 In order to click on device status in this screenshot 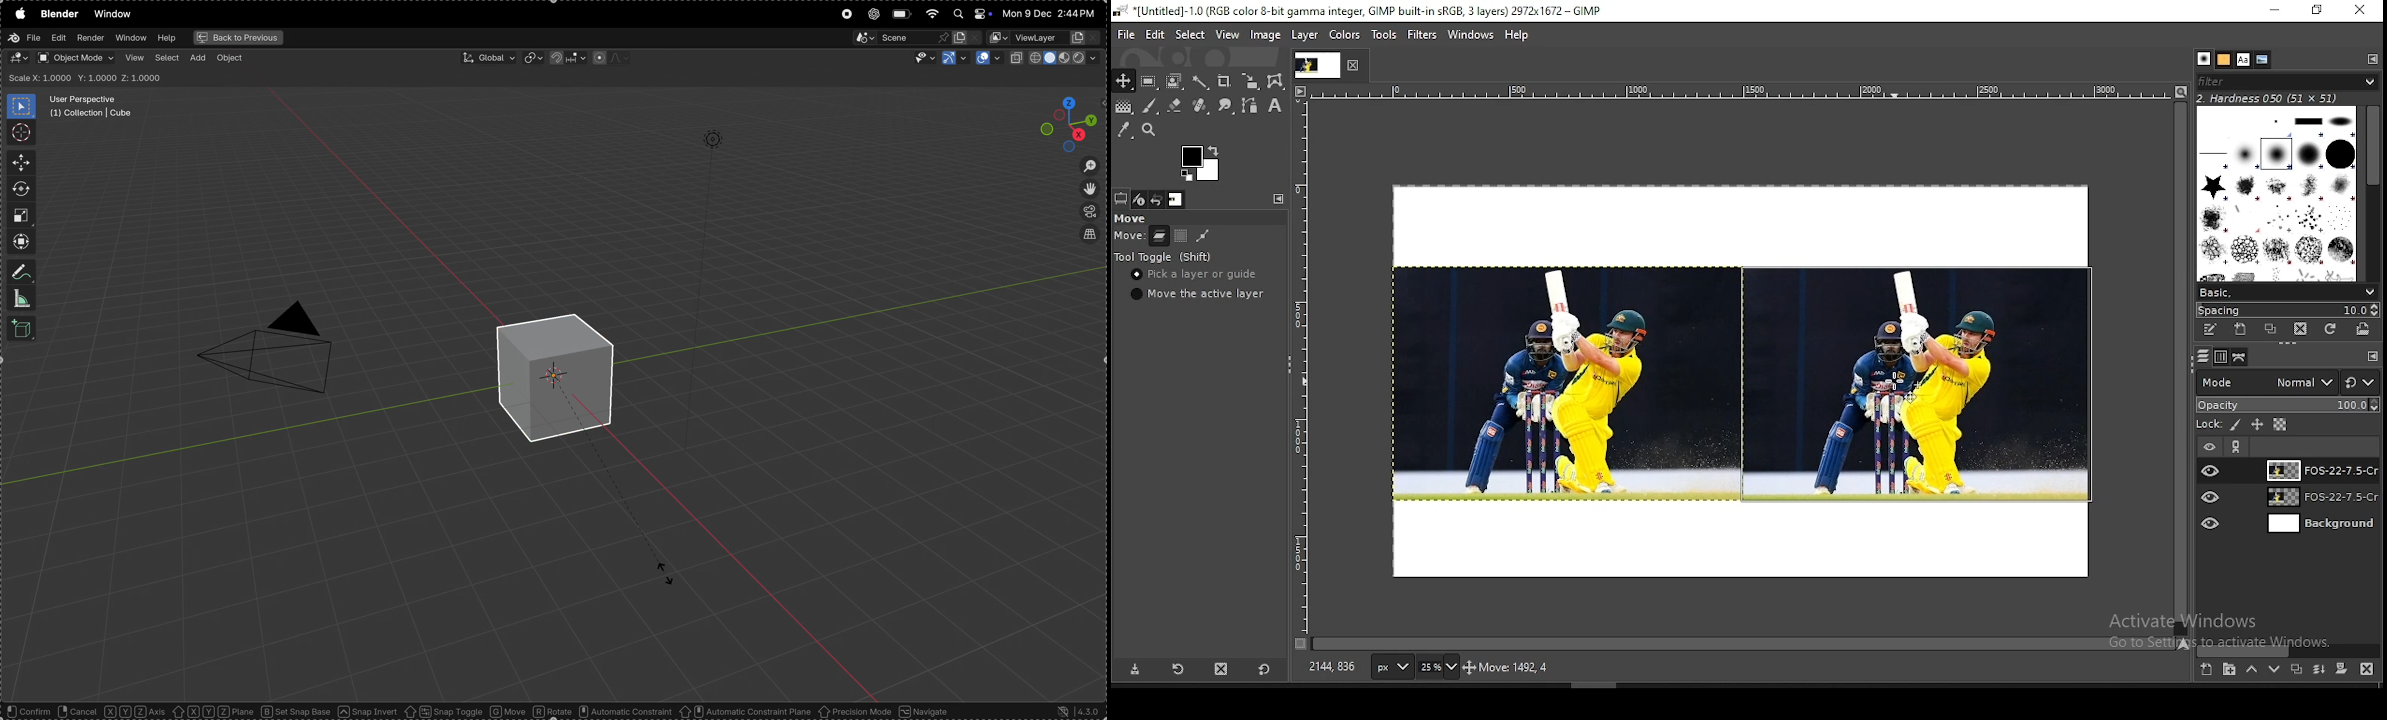, I will do `click(1140, 199)`.